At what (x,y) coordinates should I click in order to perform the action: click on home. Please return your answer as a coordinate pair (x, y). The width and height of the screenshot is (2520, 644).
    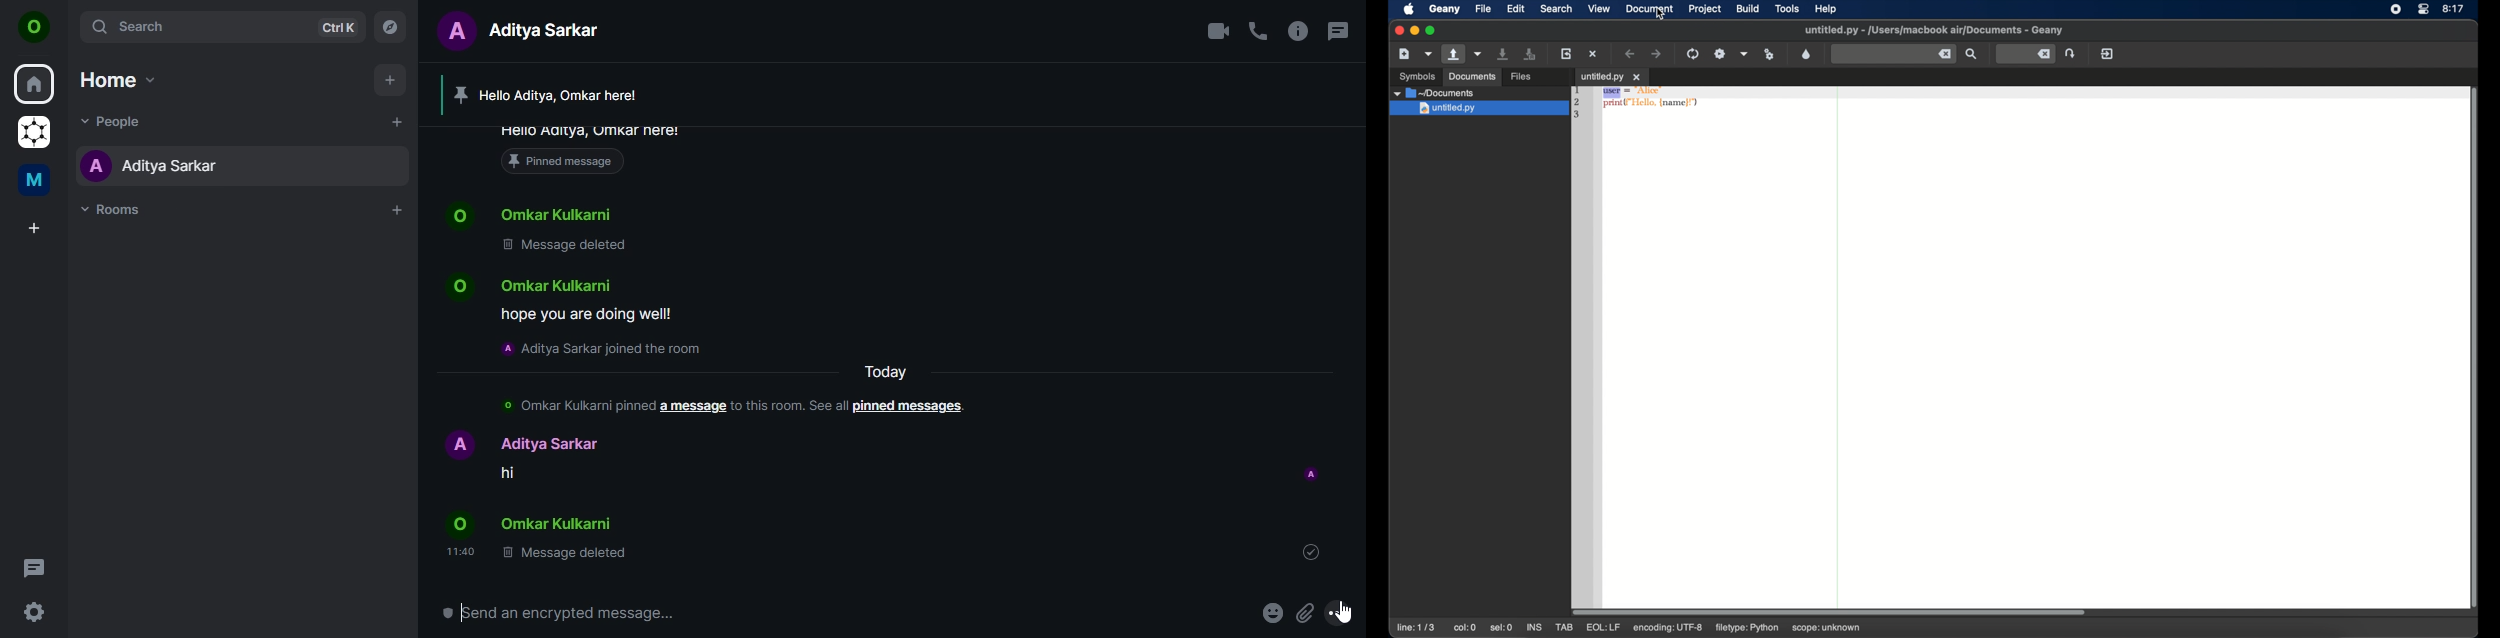
    Looking at the image, I should click on (116, 79).